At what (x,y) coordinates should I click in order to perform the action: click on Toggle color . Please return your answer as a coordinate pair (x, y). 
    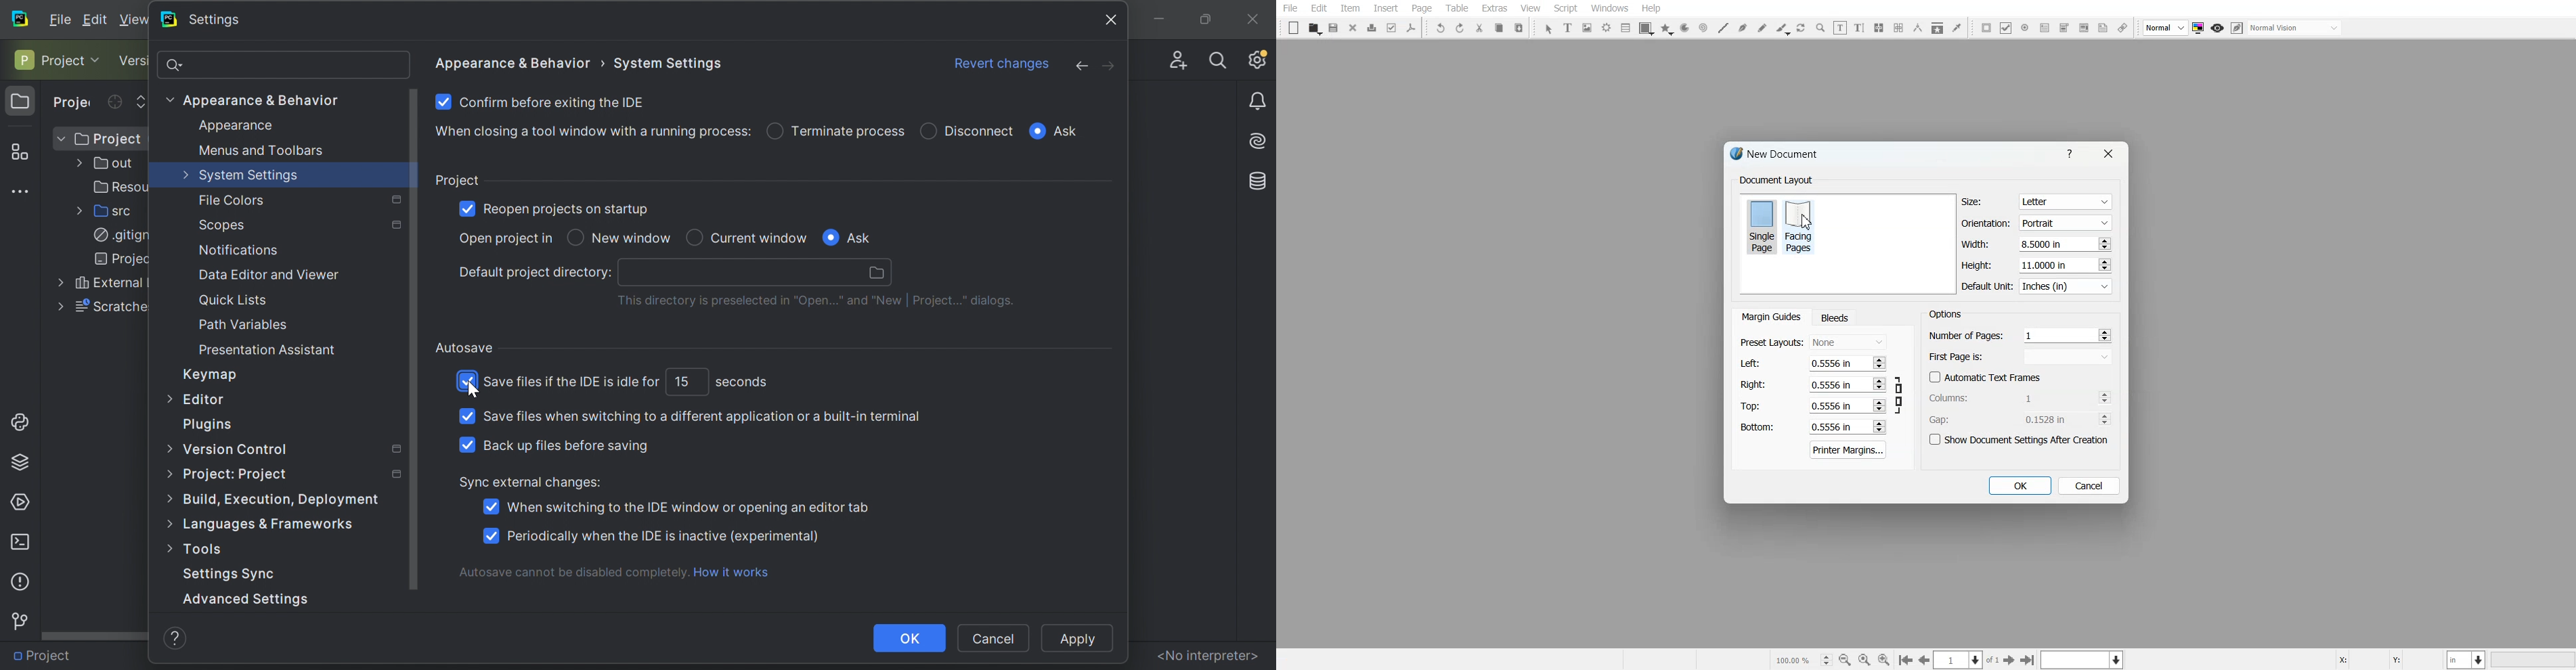
    Looking at the image, I should click on (2200, 28).